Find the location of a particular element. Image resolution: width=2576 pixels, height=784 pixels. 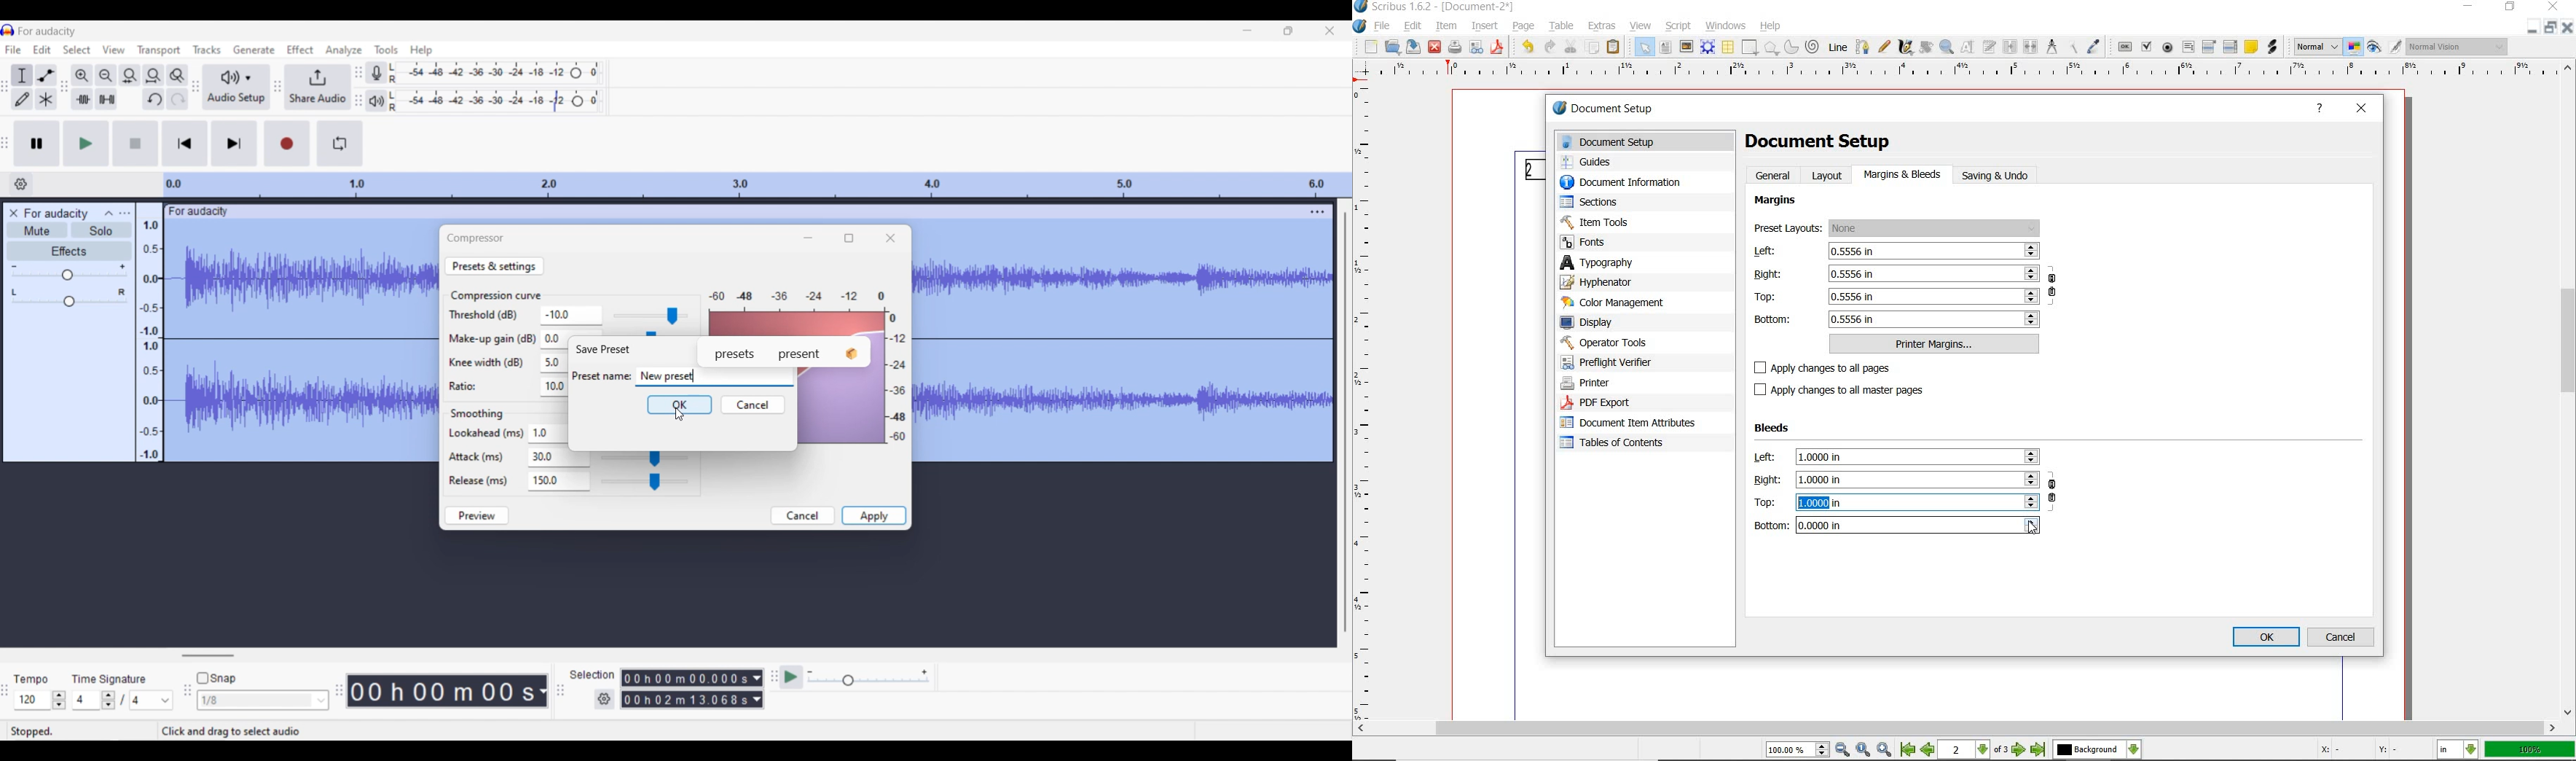

Envelop tool is located at coordinates (46, 75).